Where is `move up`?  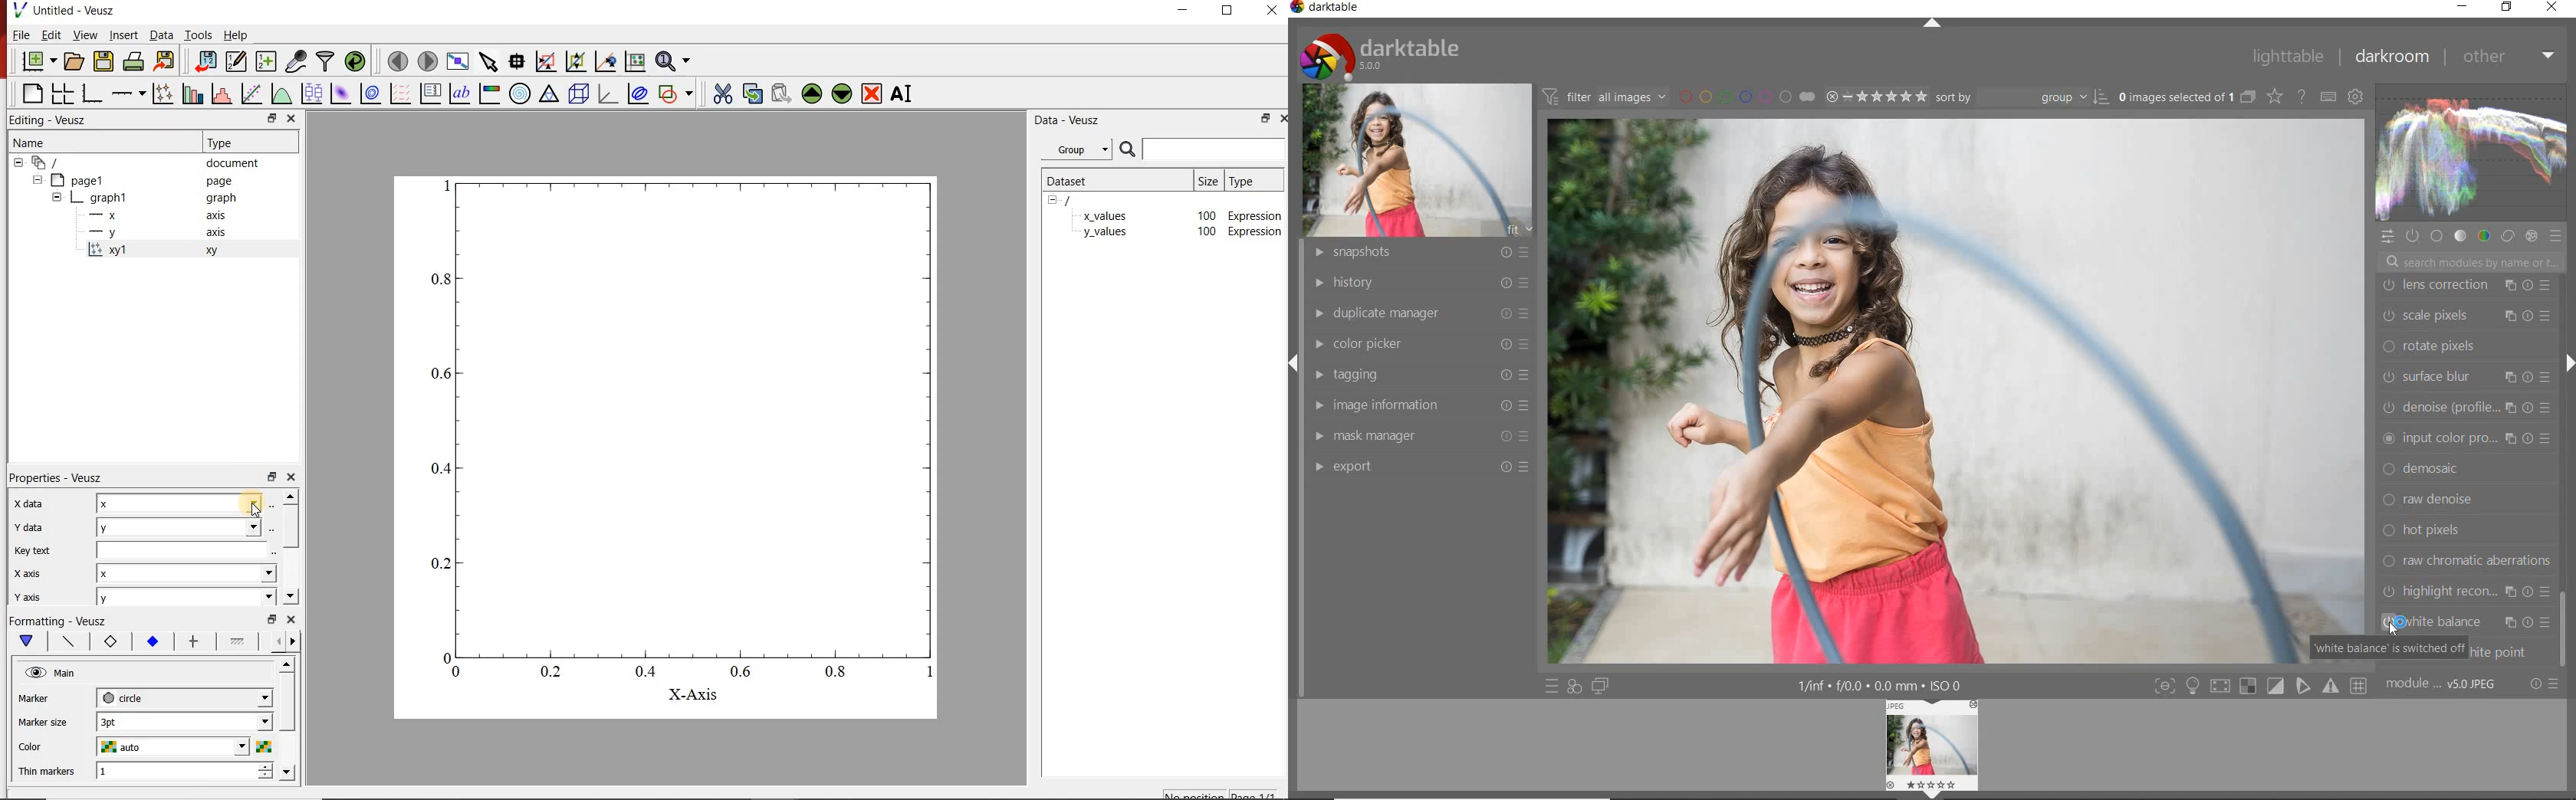
move up is located at coordinates (291, 497).